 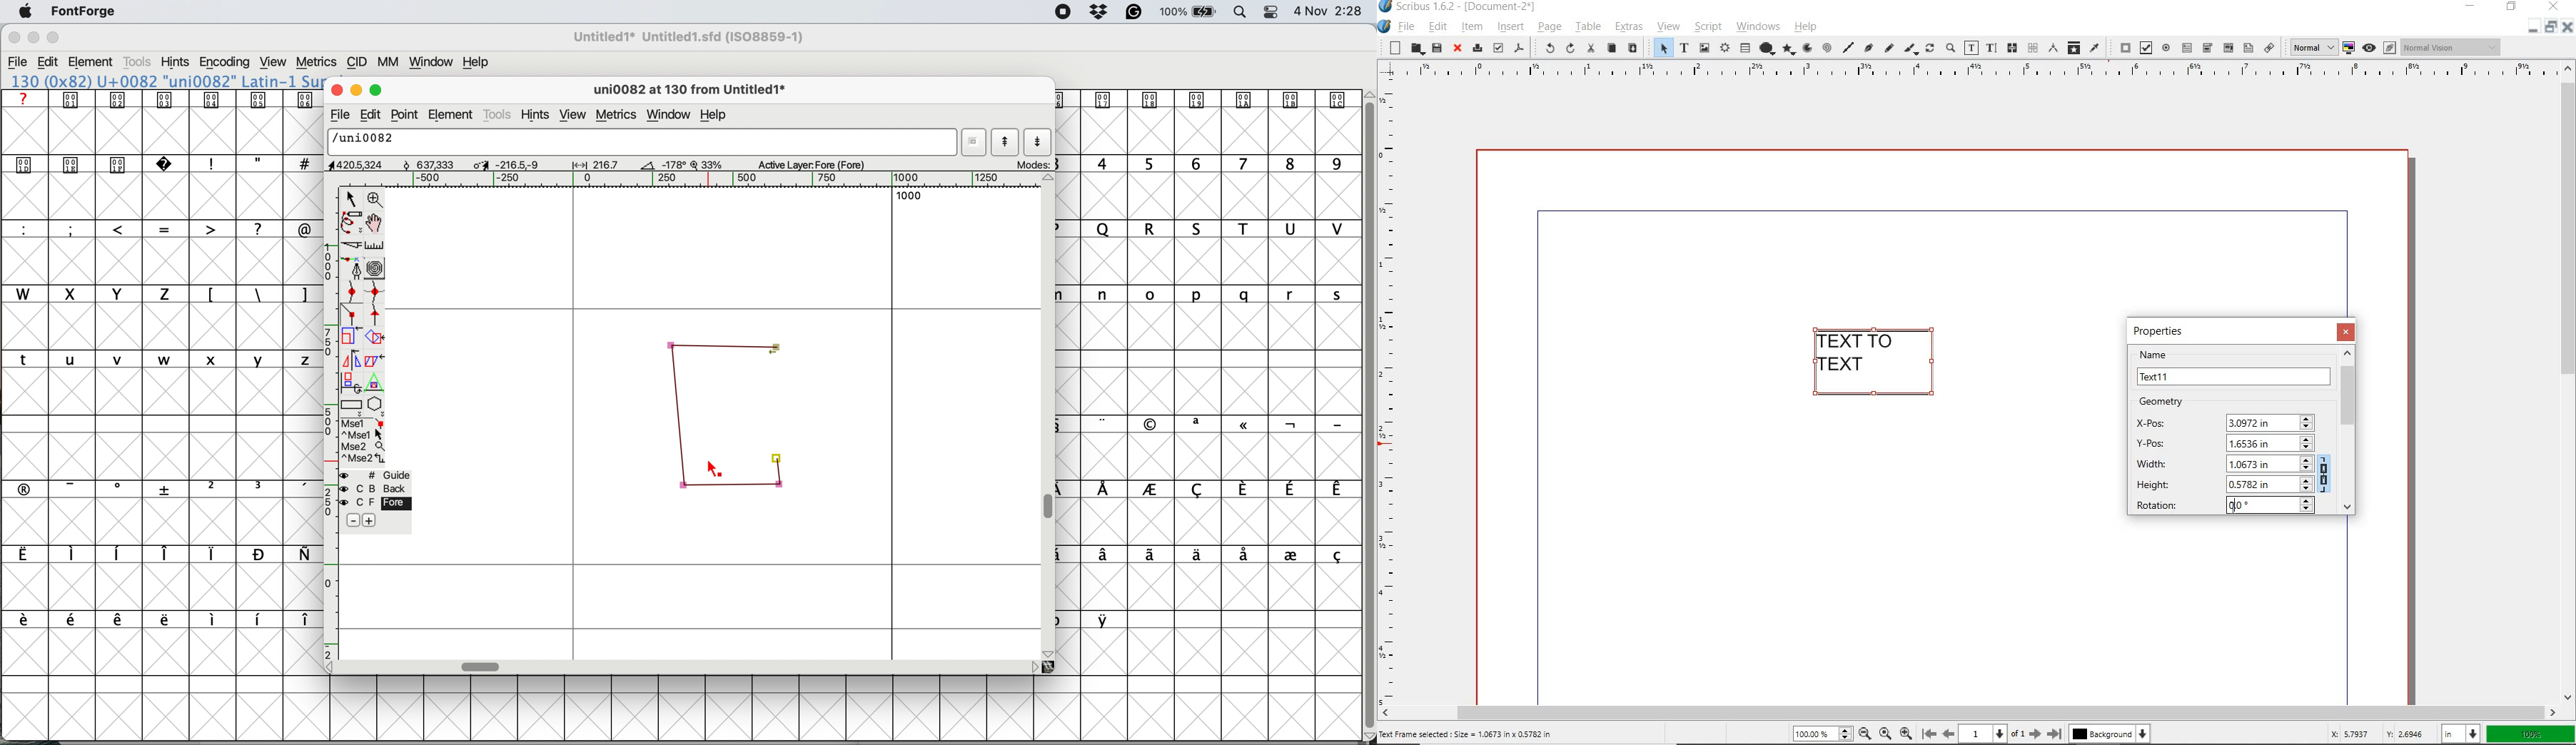 What do you see at coordinates (1705, 49) in the screenshot?
I see `image frame` at bounding box center [1705, 49].